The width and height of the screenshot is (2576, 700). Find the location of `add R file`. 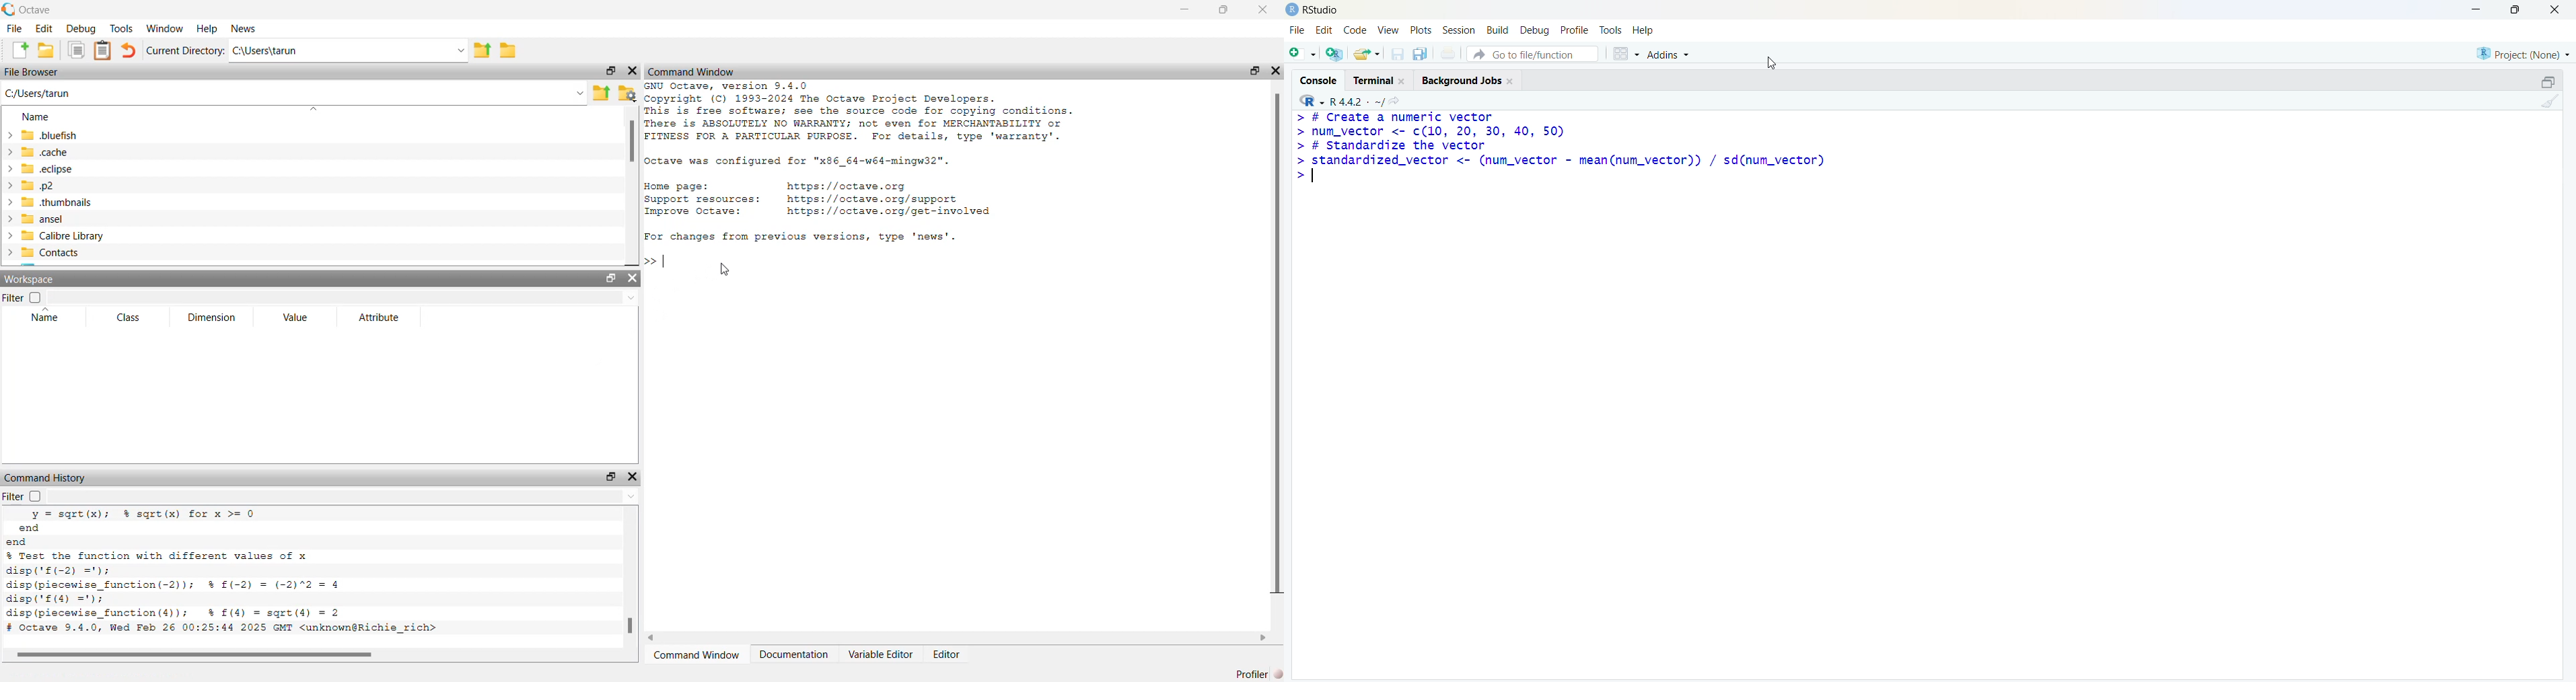

add R file is located at coordinates (1335, 54).